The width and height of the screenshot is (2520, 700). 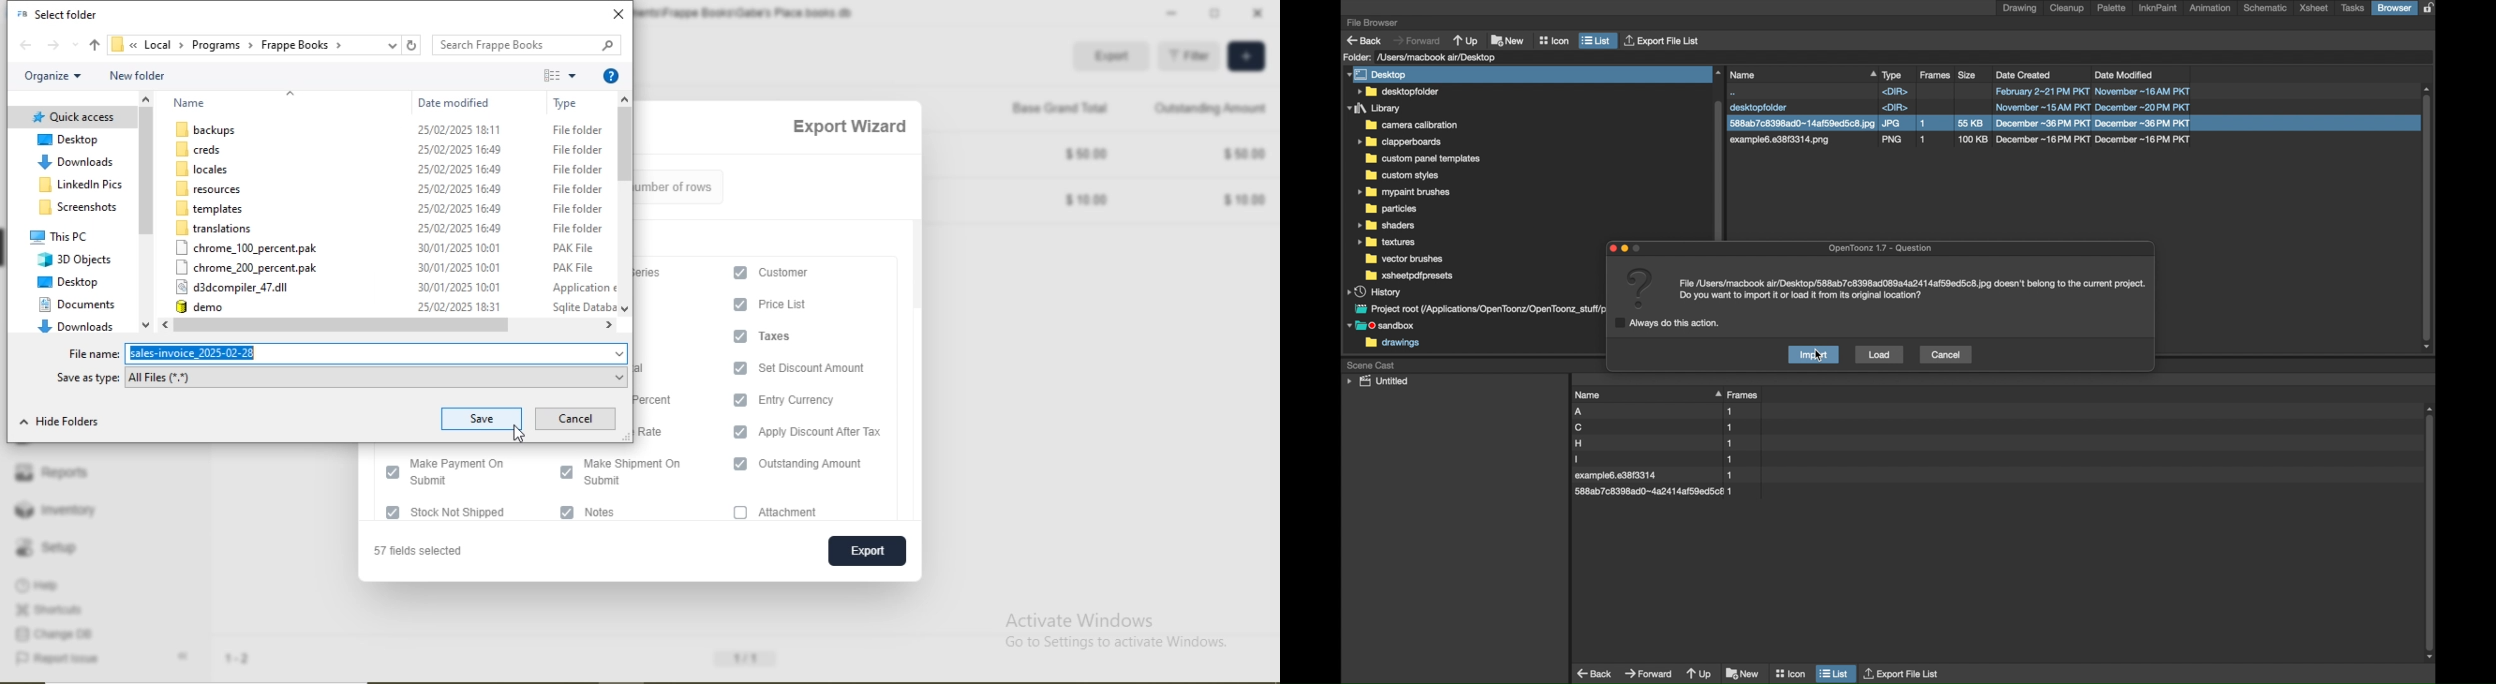 What do you see at coordinates (83, 303) in the screenshot?
I see `Documents` at bounding box center [83, 303].